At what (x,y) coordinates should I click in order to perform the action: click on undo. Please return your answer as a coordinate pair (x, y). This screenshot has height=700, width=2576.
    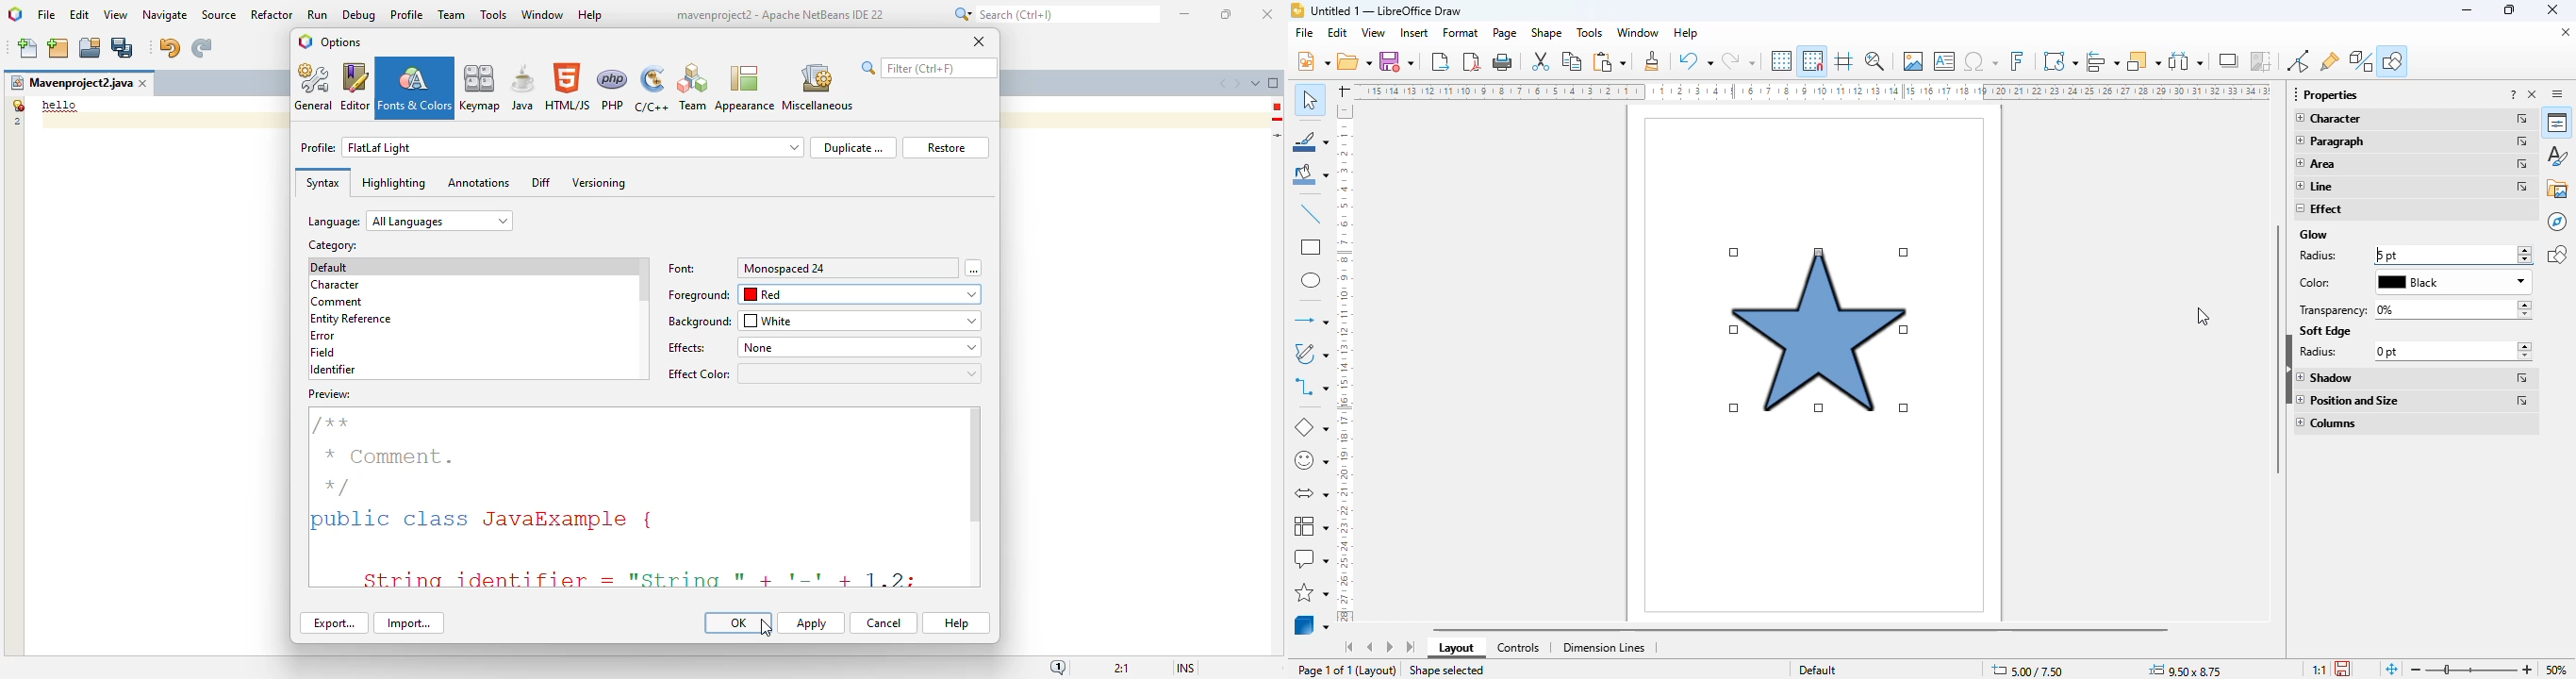
    Looking at the image, I should click on (169, 48).